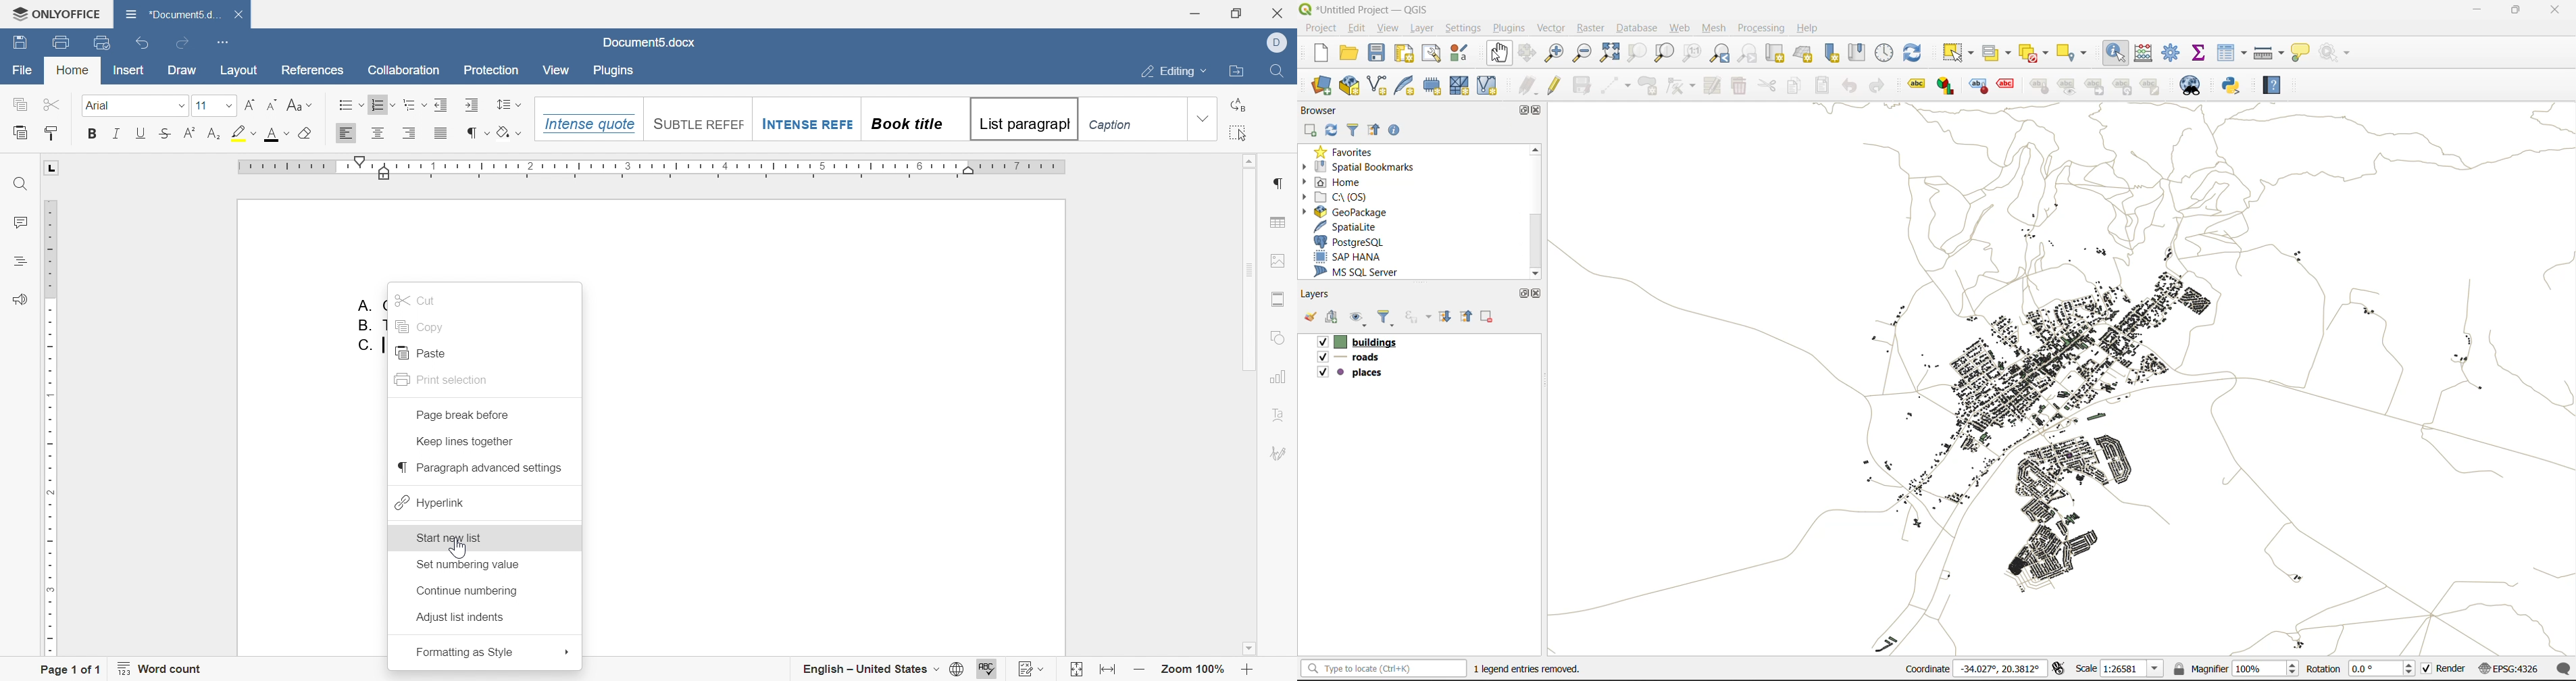 Image resolution: width=2576 pixels, height=700 pixels. What do you see at coordinates (201, 105) in the screenshot?
I see `font size` at bounding box center [201, 105].